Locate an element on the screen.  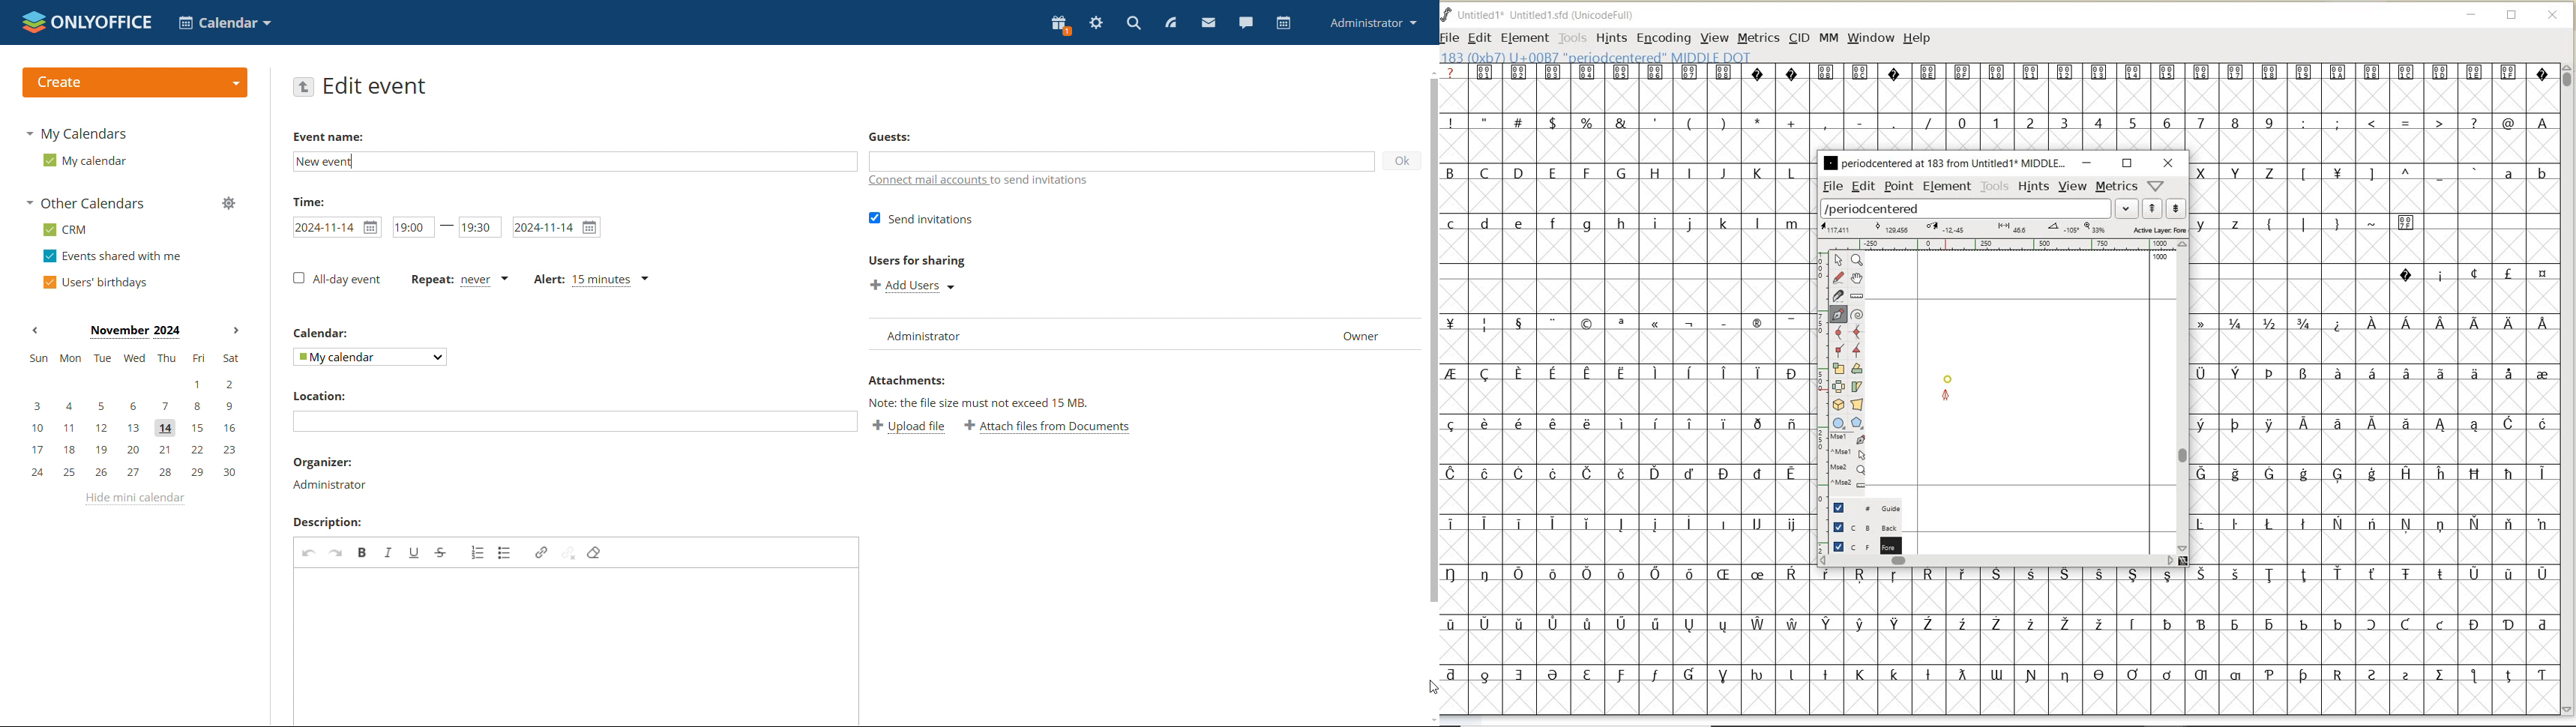
special characters is located at coordinates (2428, 123).